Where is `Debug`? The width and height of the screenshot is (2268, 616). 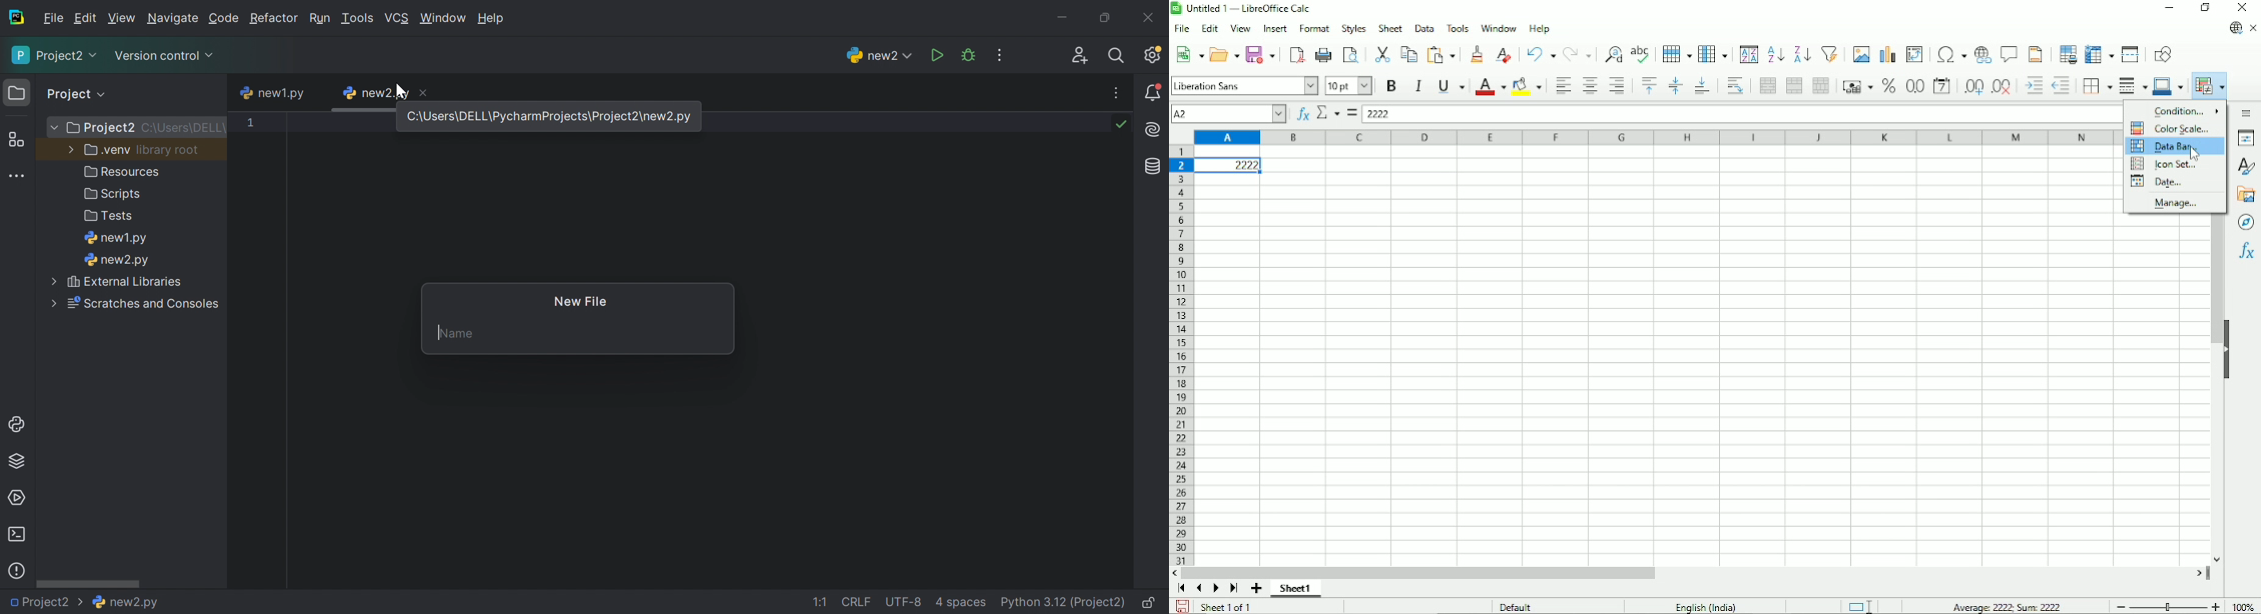 Debug is located at coordinates (969, 55).